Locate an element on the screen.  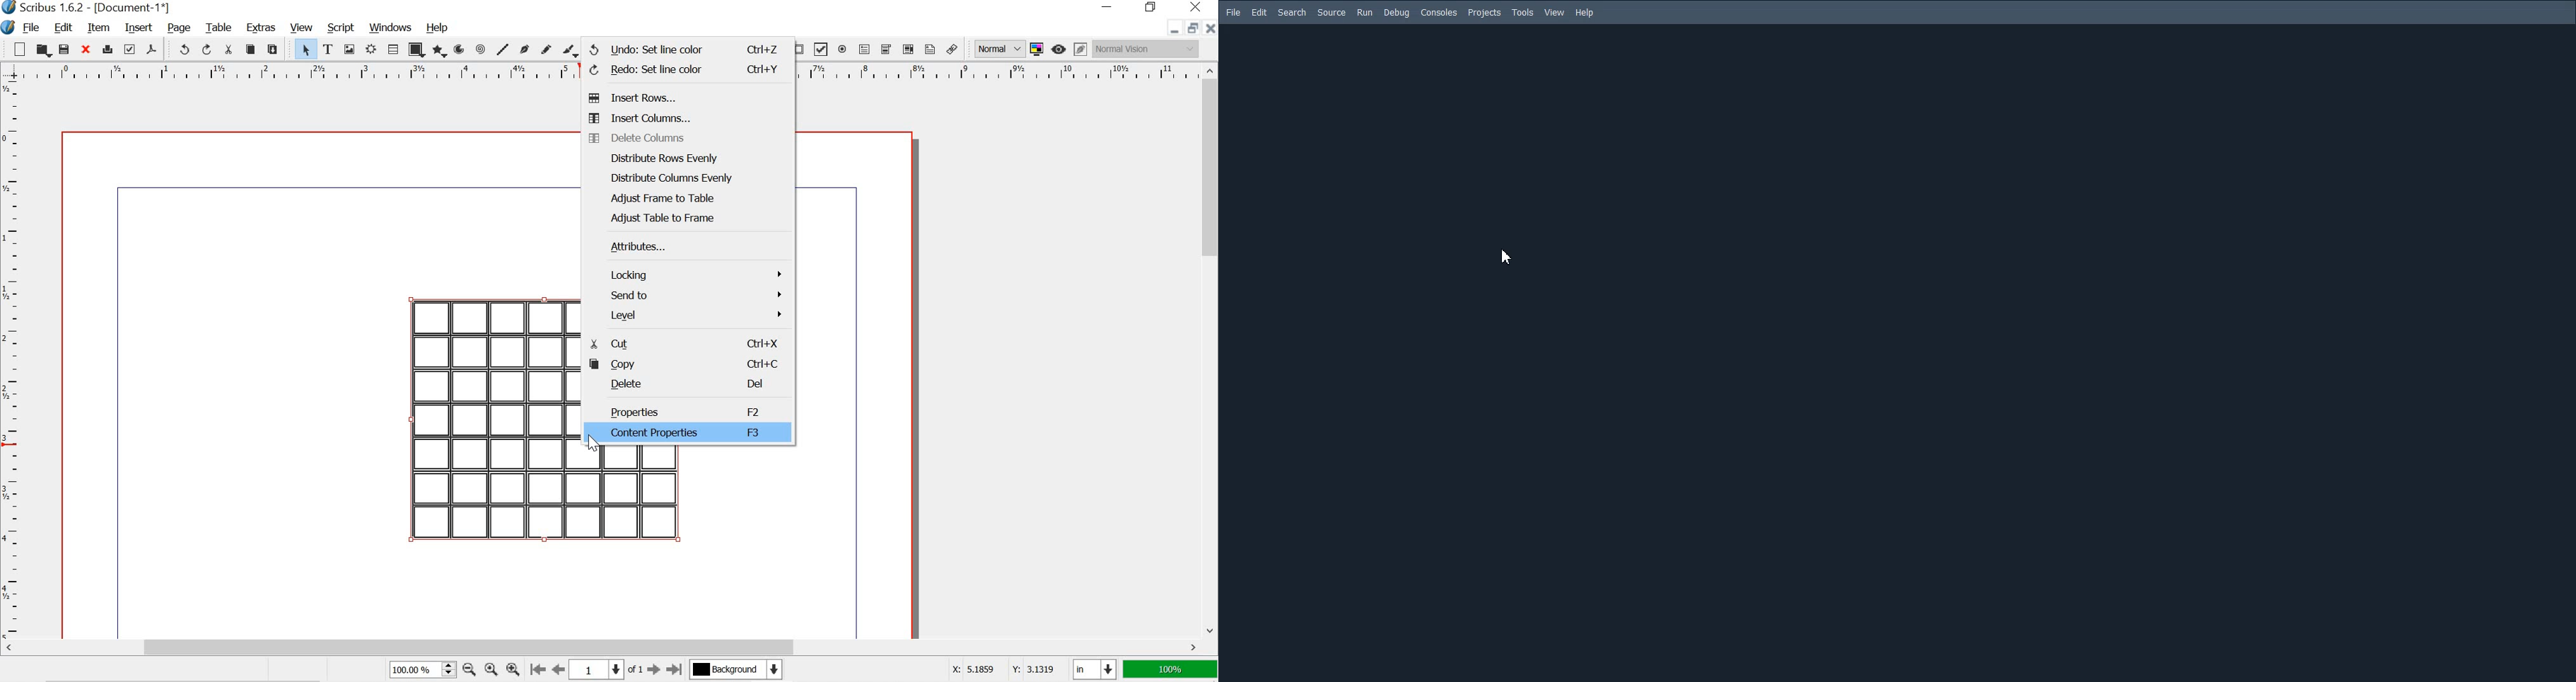
Edit is located at coordinates (1259, 13).